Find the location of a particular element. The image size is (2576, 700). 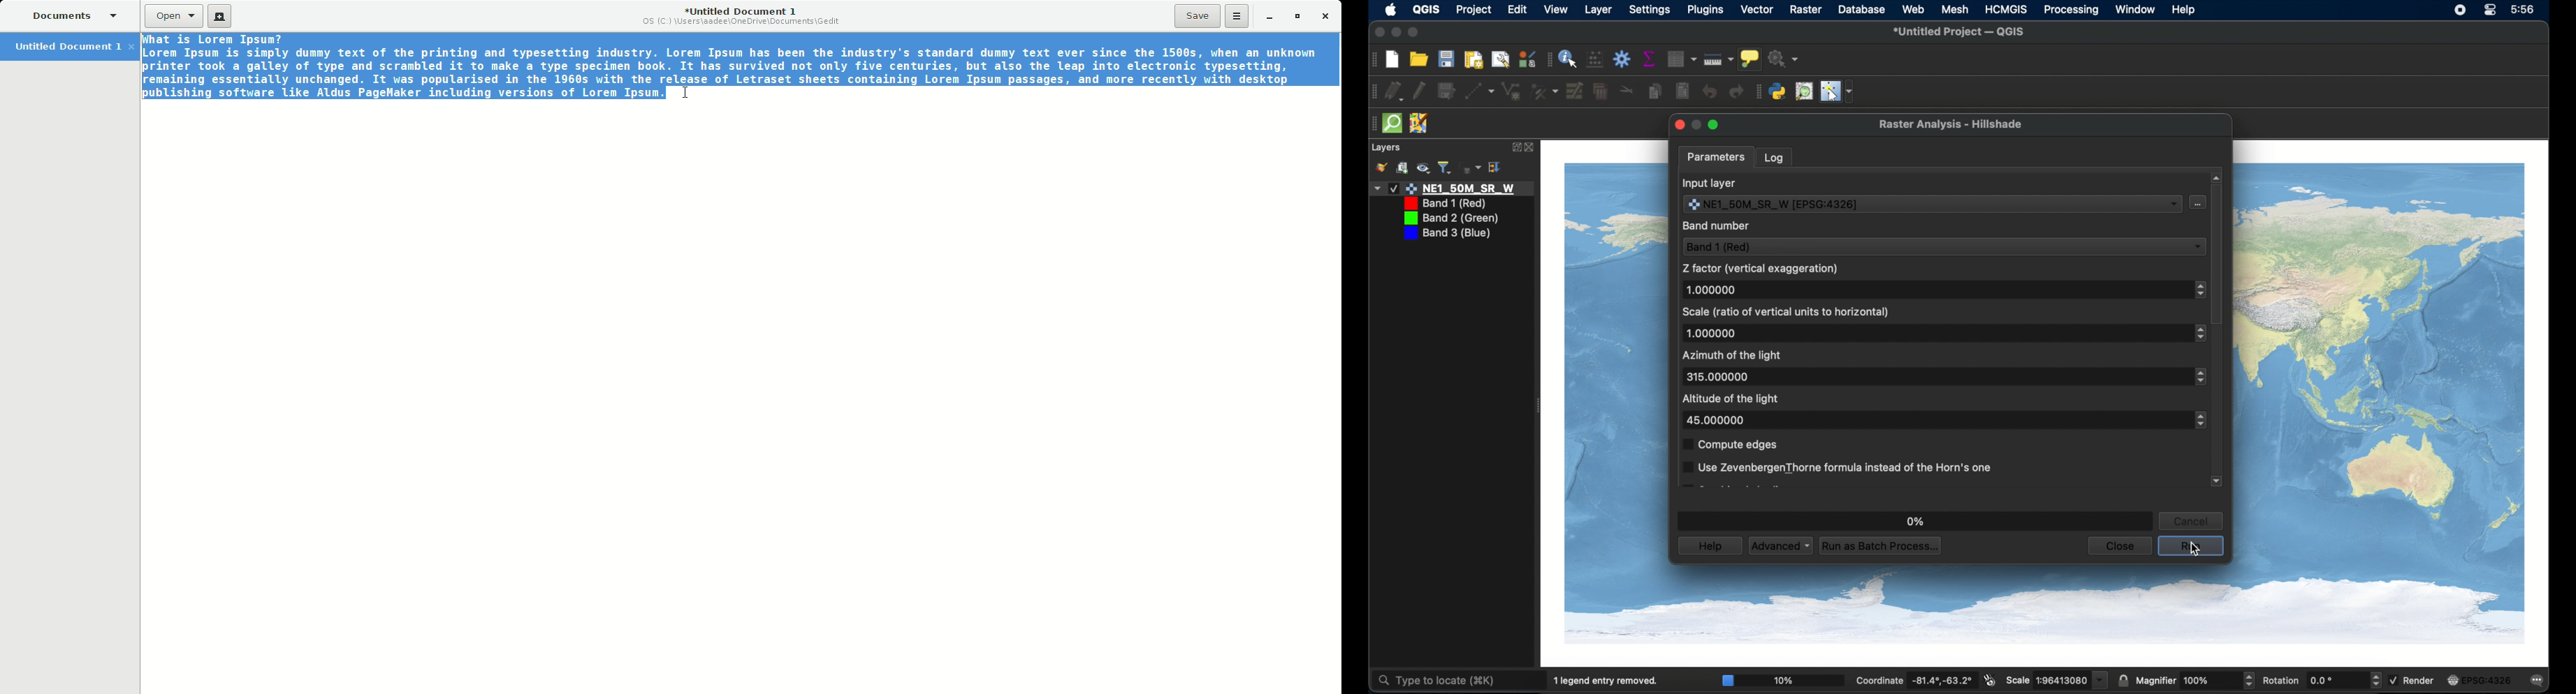

switches mouse to configurable pointer is located at coordinates (1837, 93).